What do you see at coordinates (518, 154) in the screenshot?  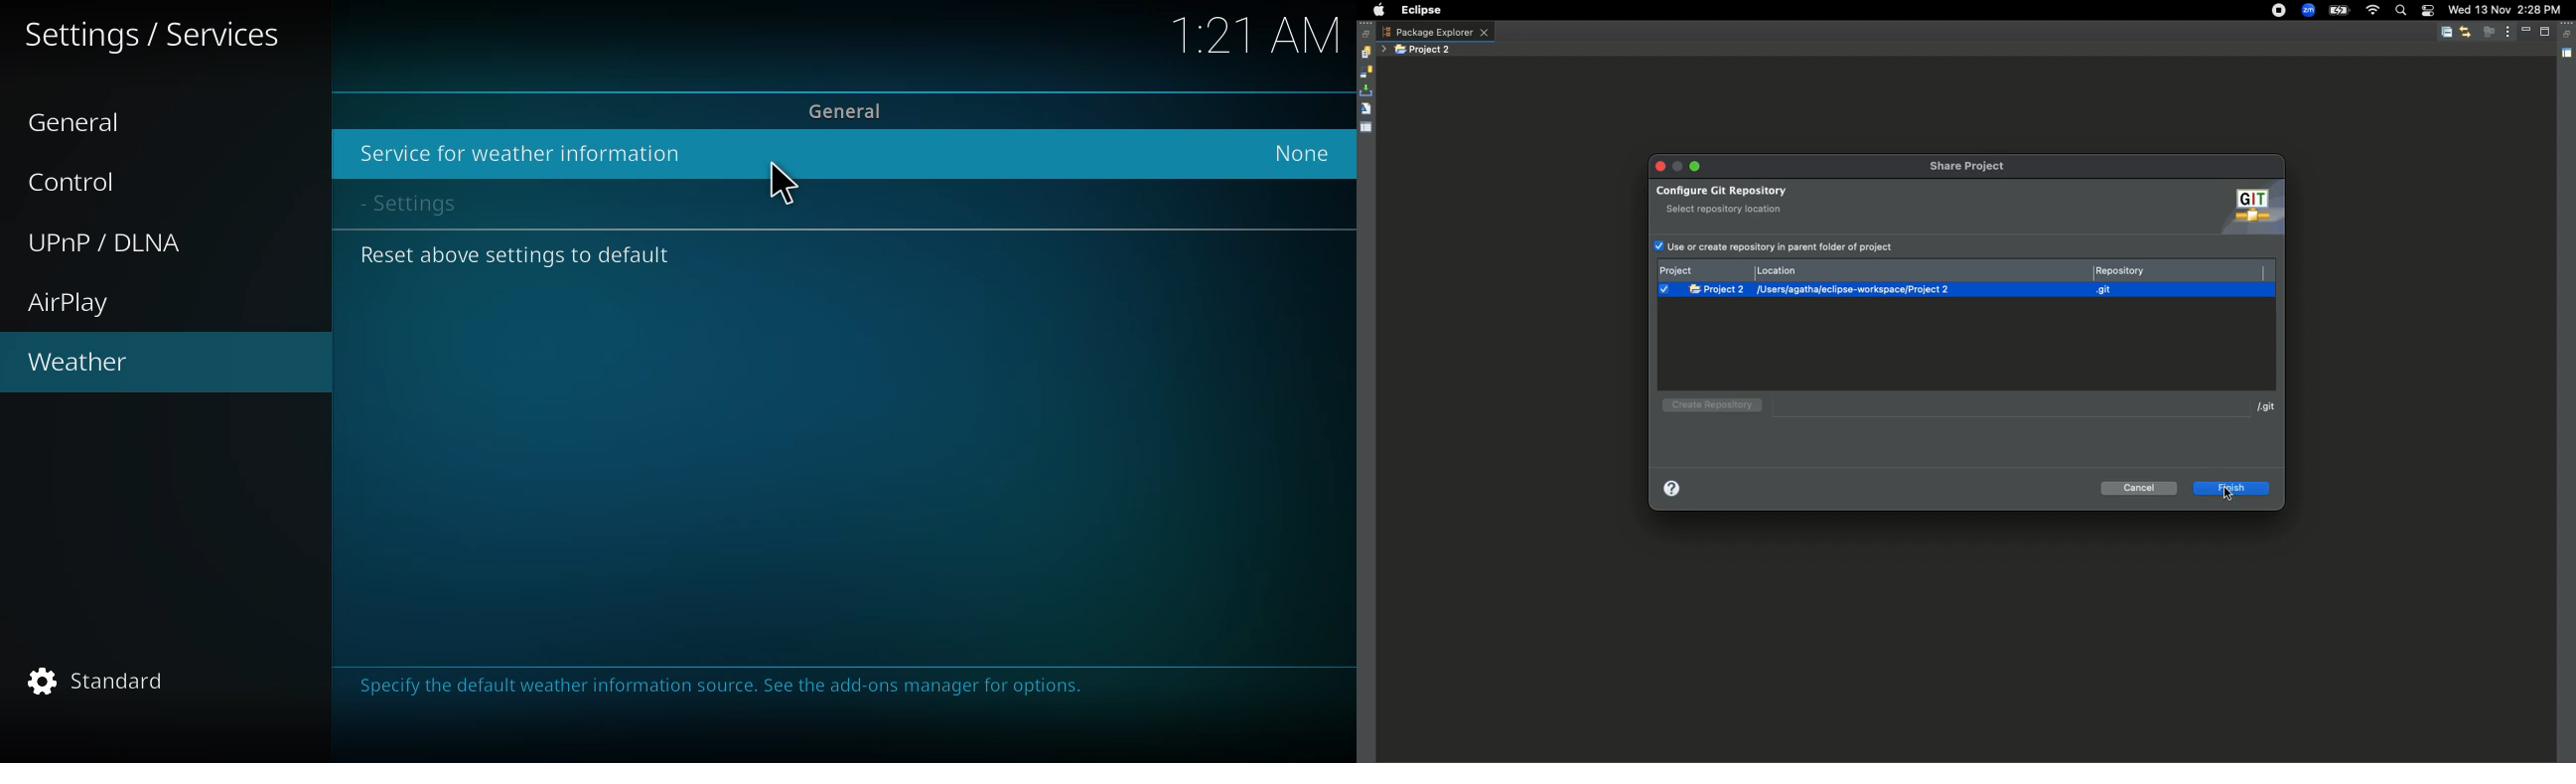 I see `service for weather info` at bounding box center [518, 154].